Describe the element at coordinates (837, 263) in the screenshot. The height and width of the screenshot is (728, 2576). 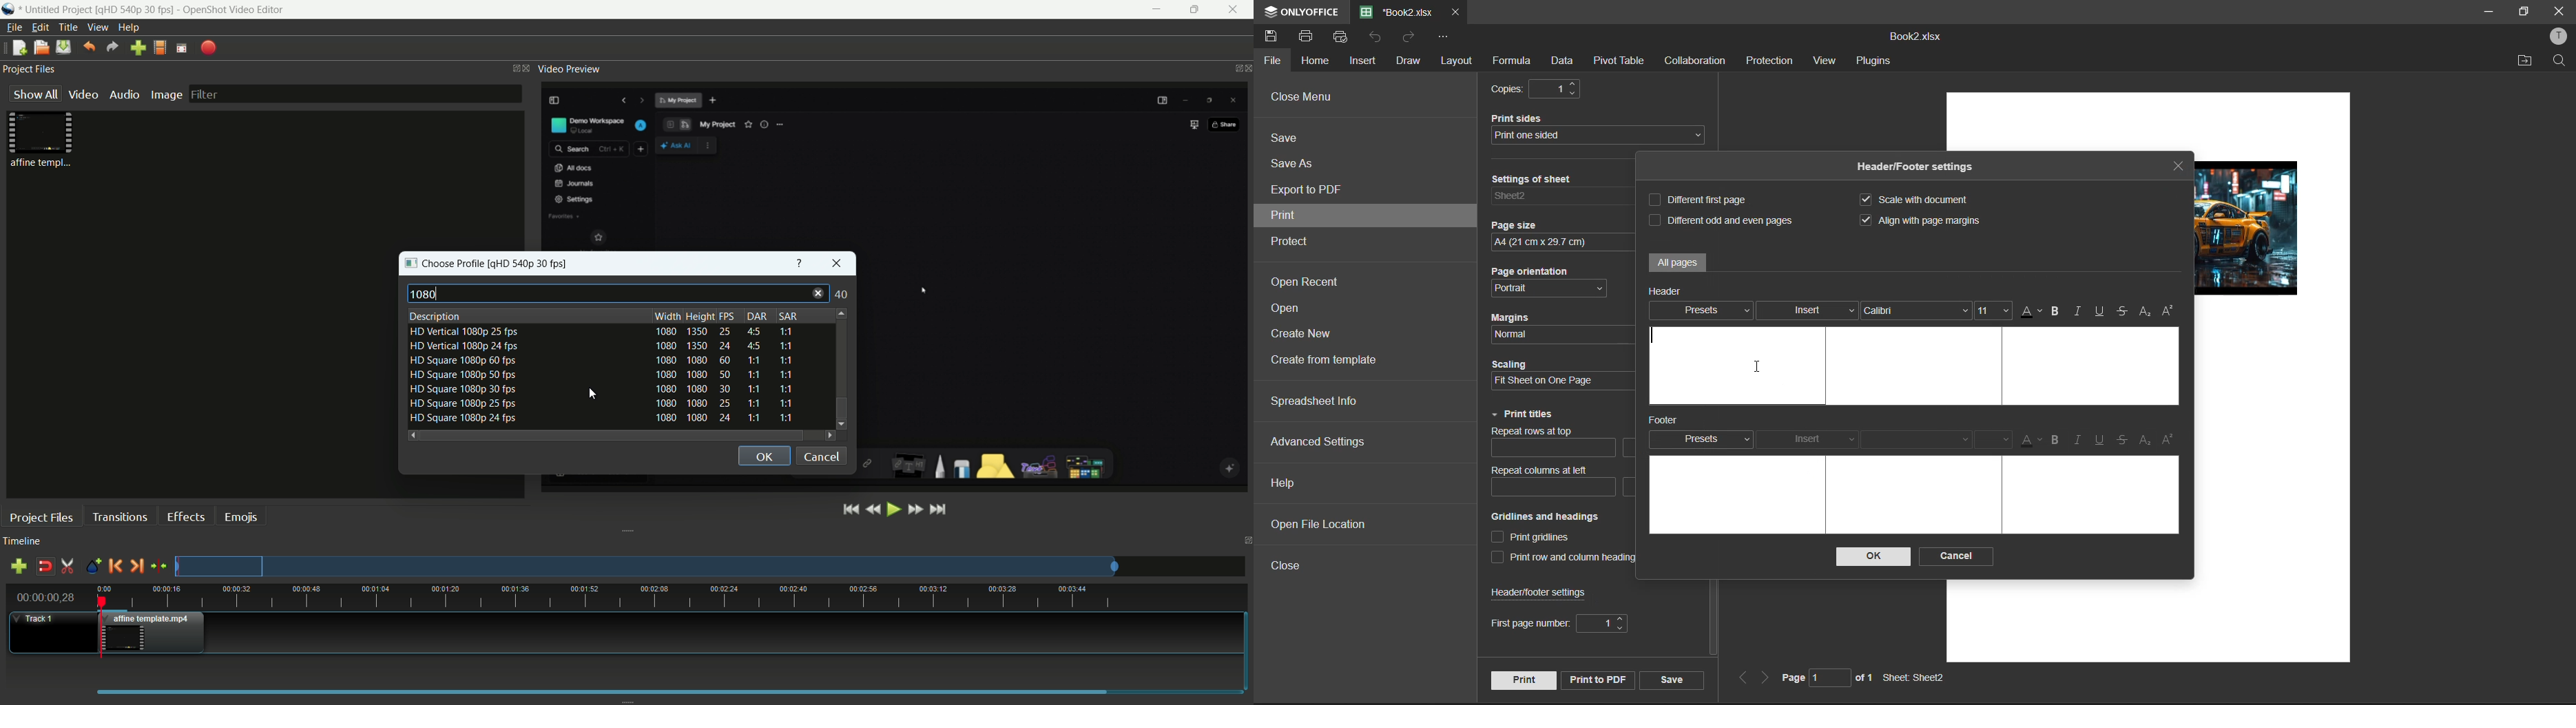
I see `close window` at that location.